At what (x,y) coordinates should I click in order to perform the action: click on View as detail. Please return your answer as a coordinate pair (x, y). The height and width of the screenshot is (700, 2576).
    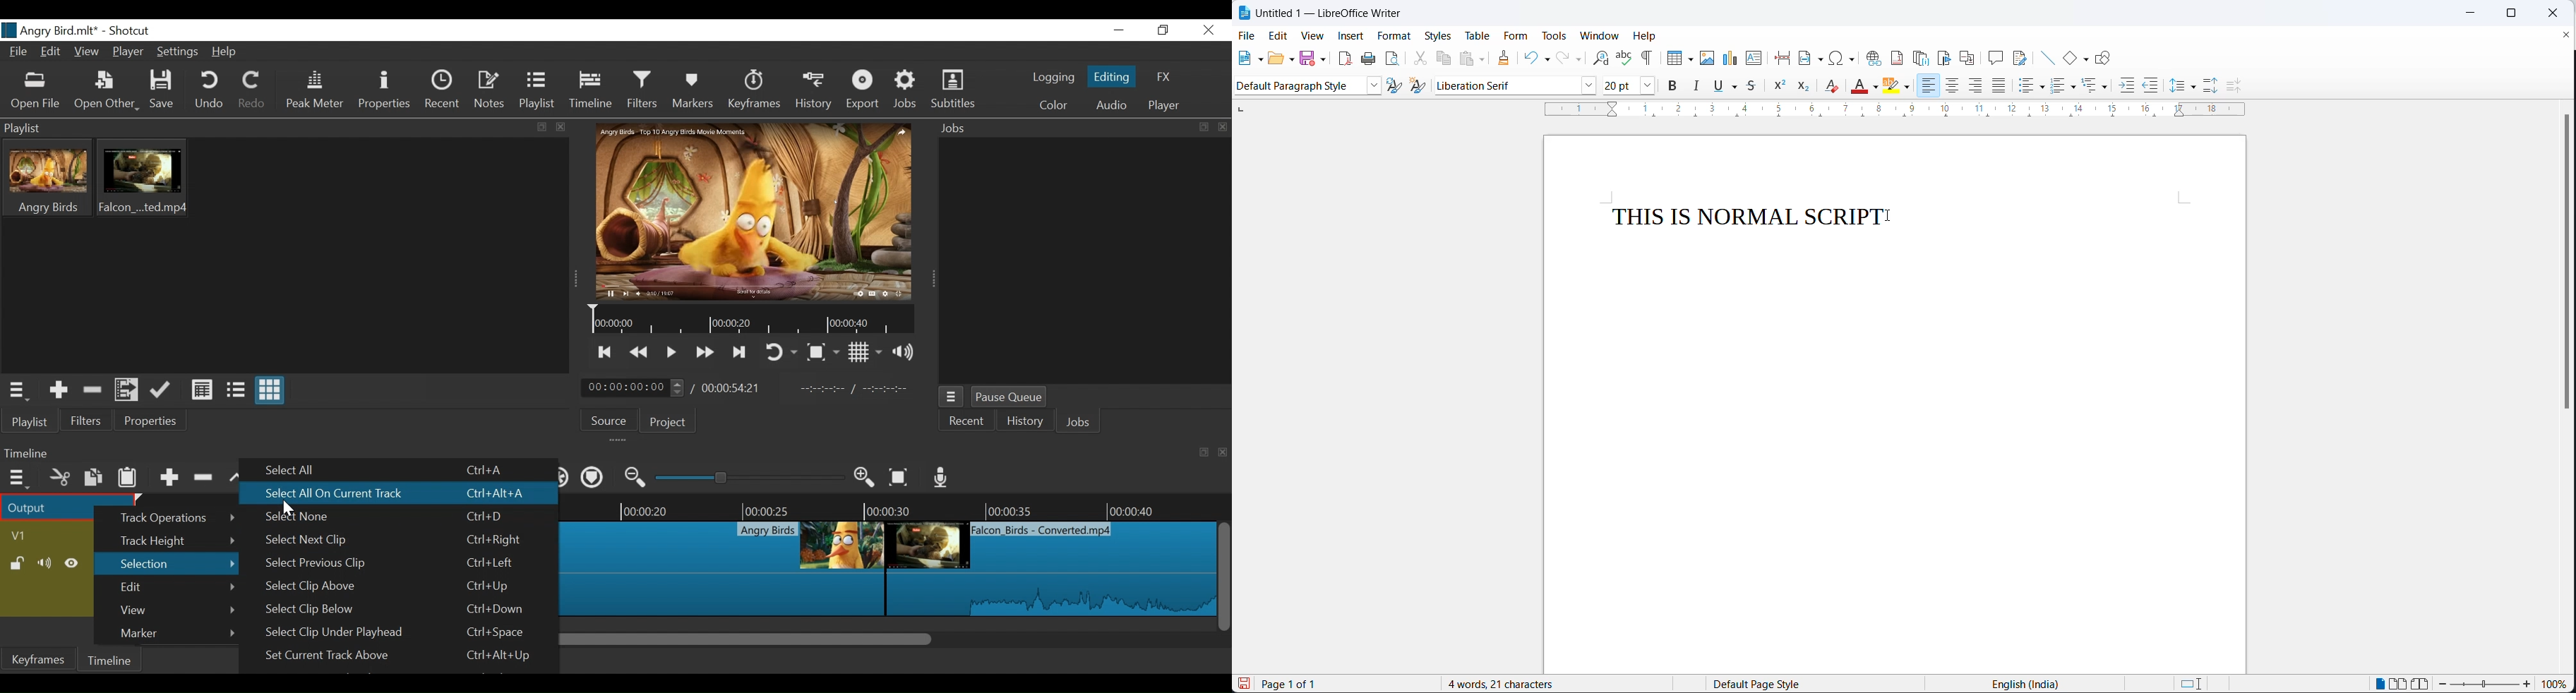
    Looking at the image, I should click on (203, 389).